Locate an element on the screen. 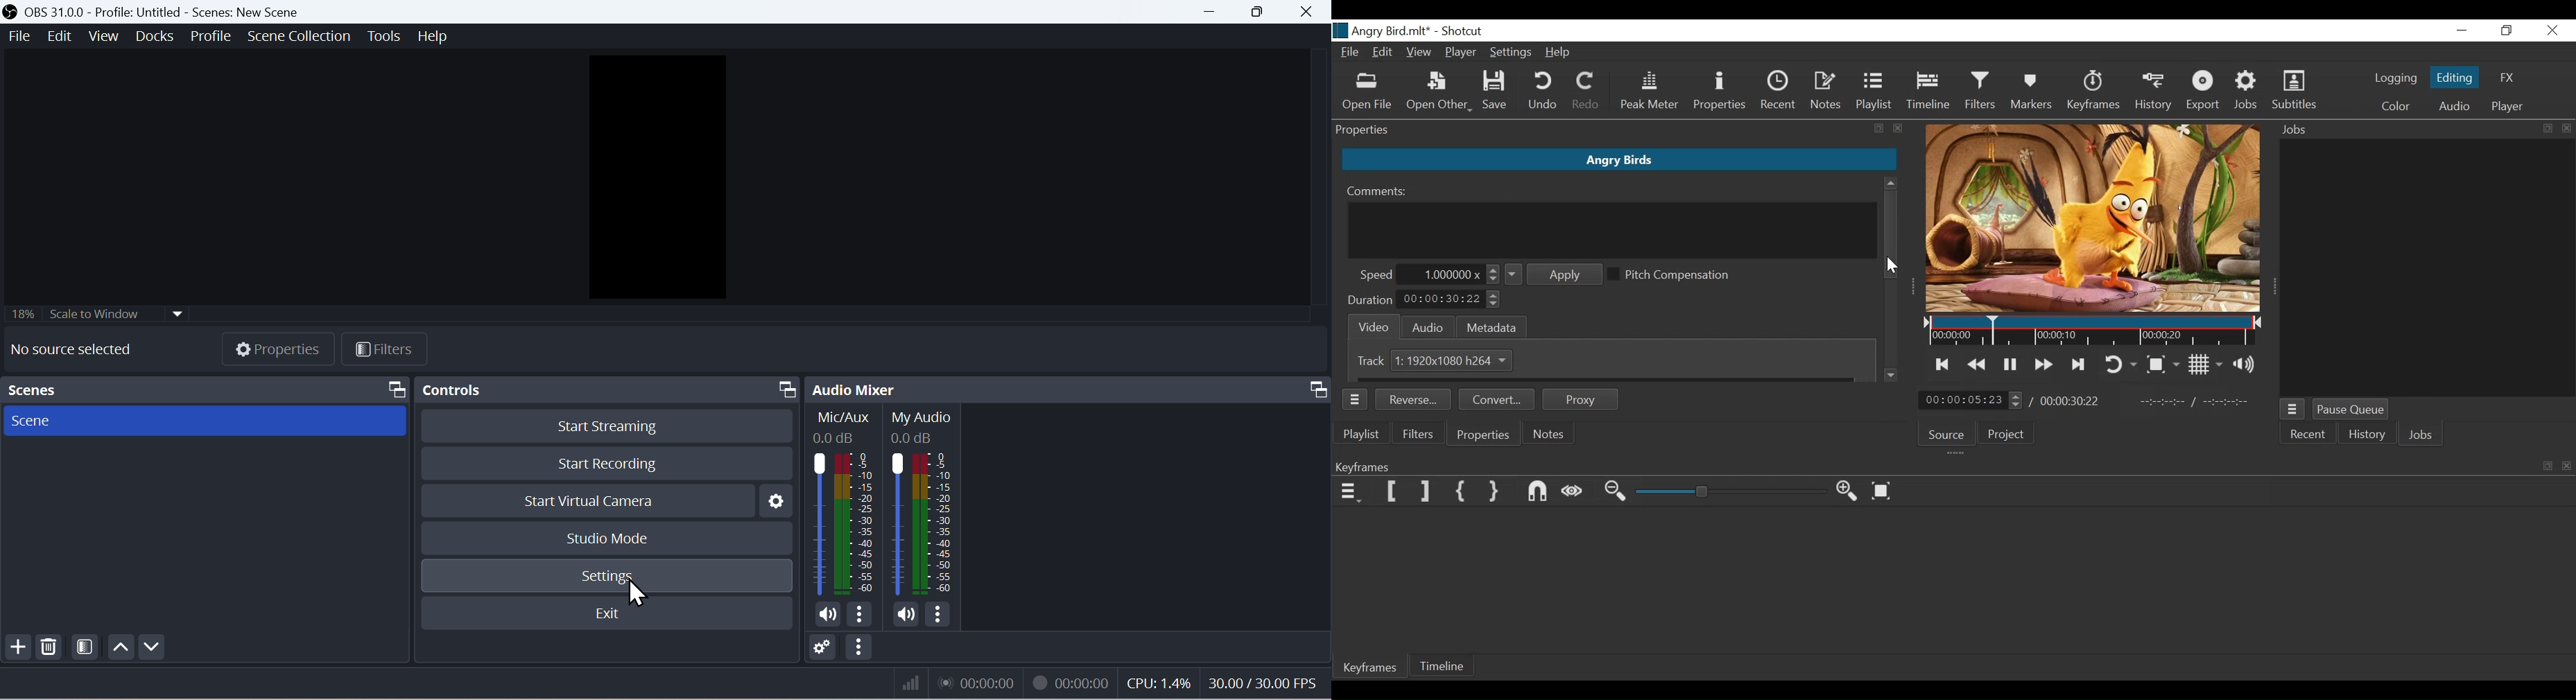  MyAudio is located at coordinates (922, 417).